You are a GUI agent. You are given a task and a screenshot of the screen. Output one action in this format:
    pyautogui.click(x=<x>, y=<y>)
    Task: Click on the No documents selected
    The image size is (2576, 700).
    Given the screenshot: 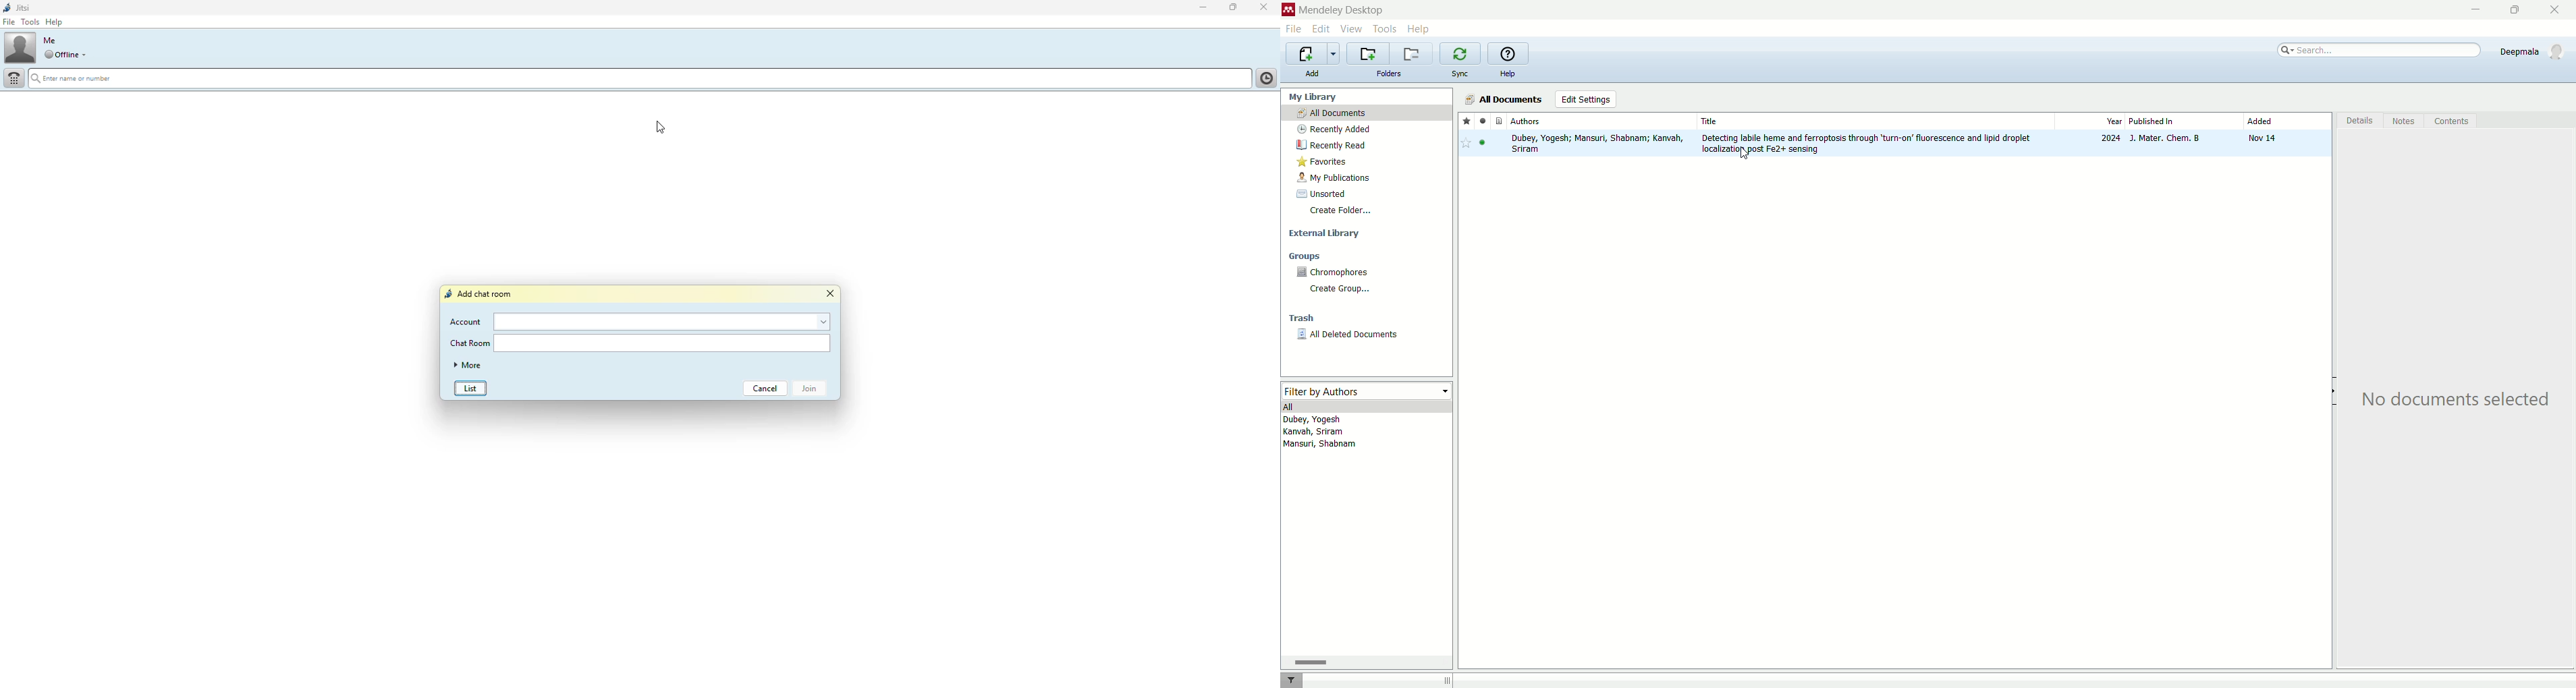 What is the action you would take?
    pyautogui.click(x=2461, y=401)
    